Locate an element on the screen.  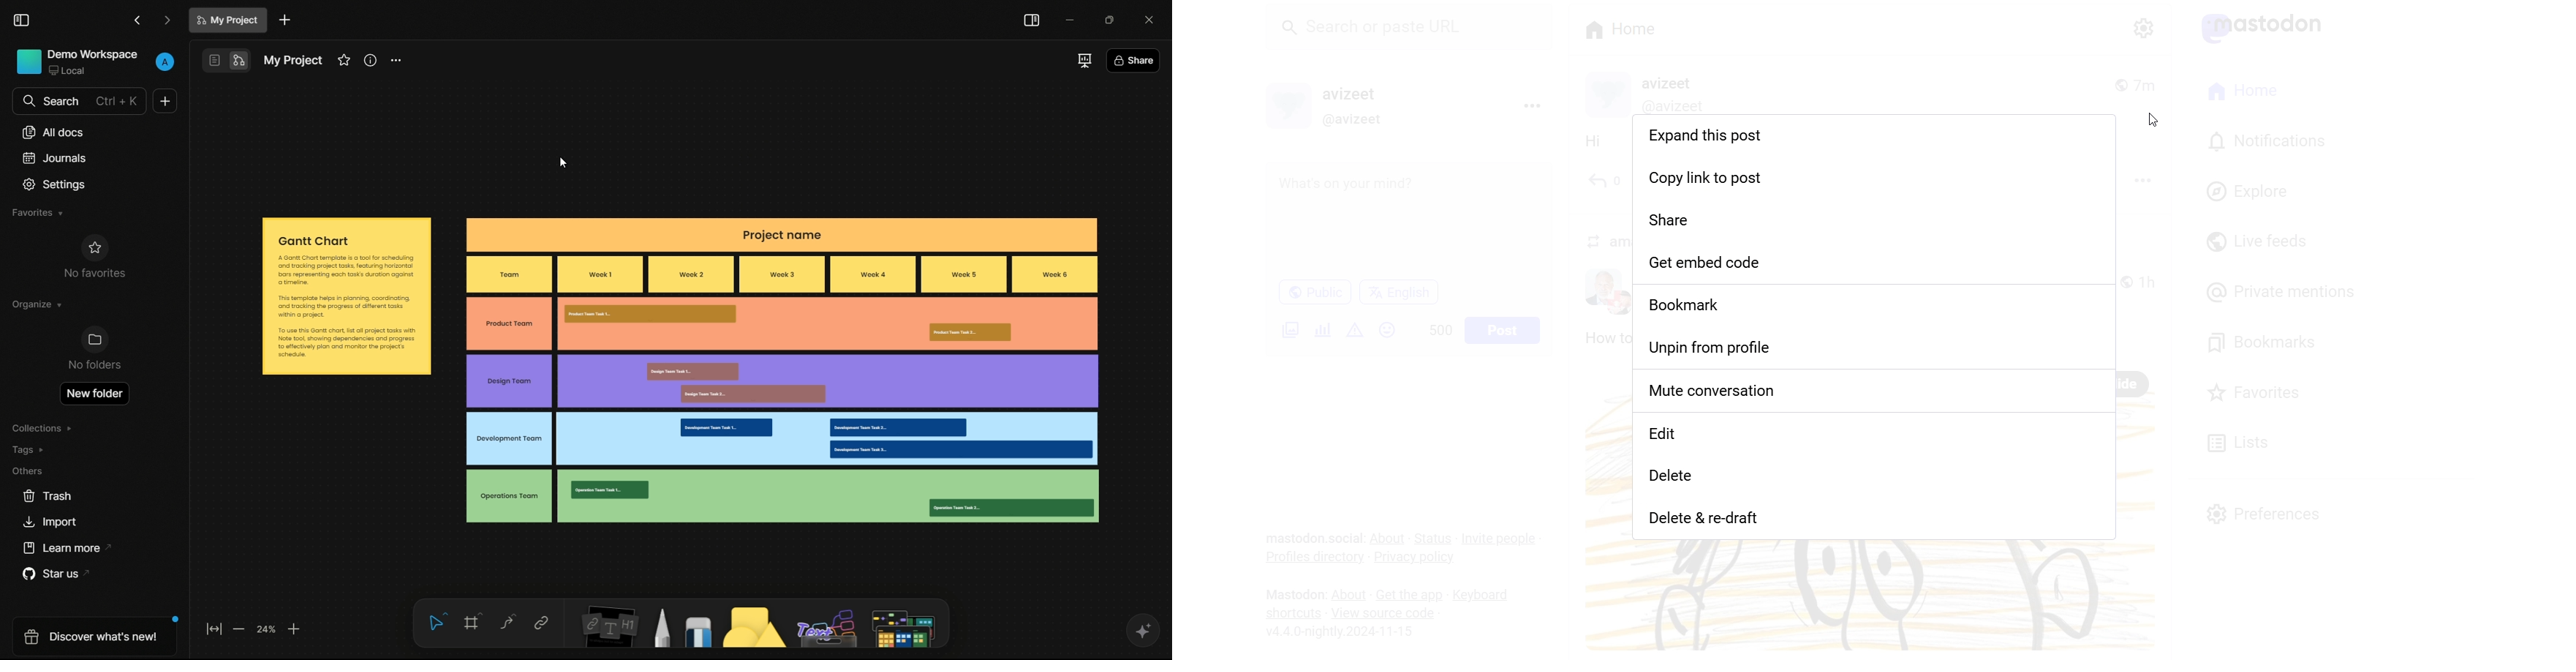
back is located at coordinates (137, 20).